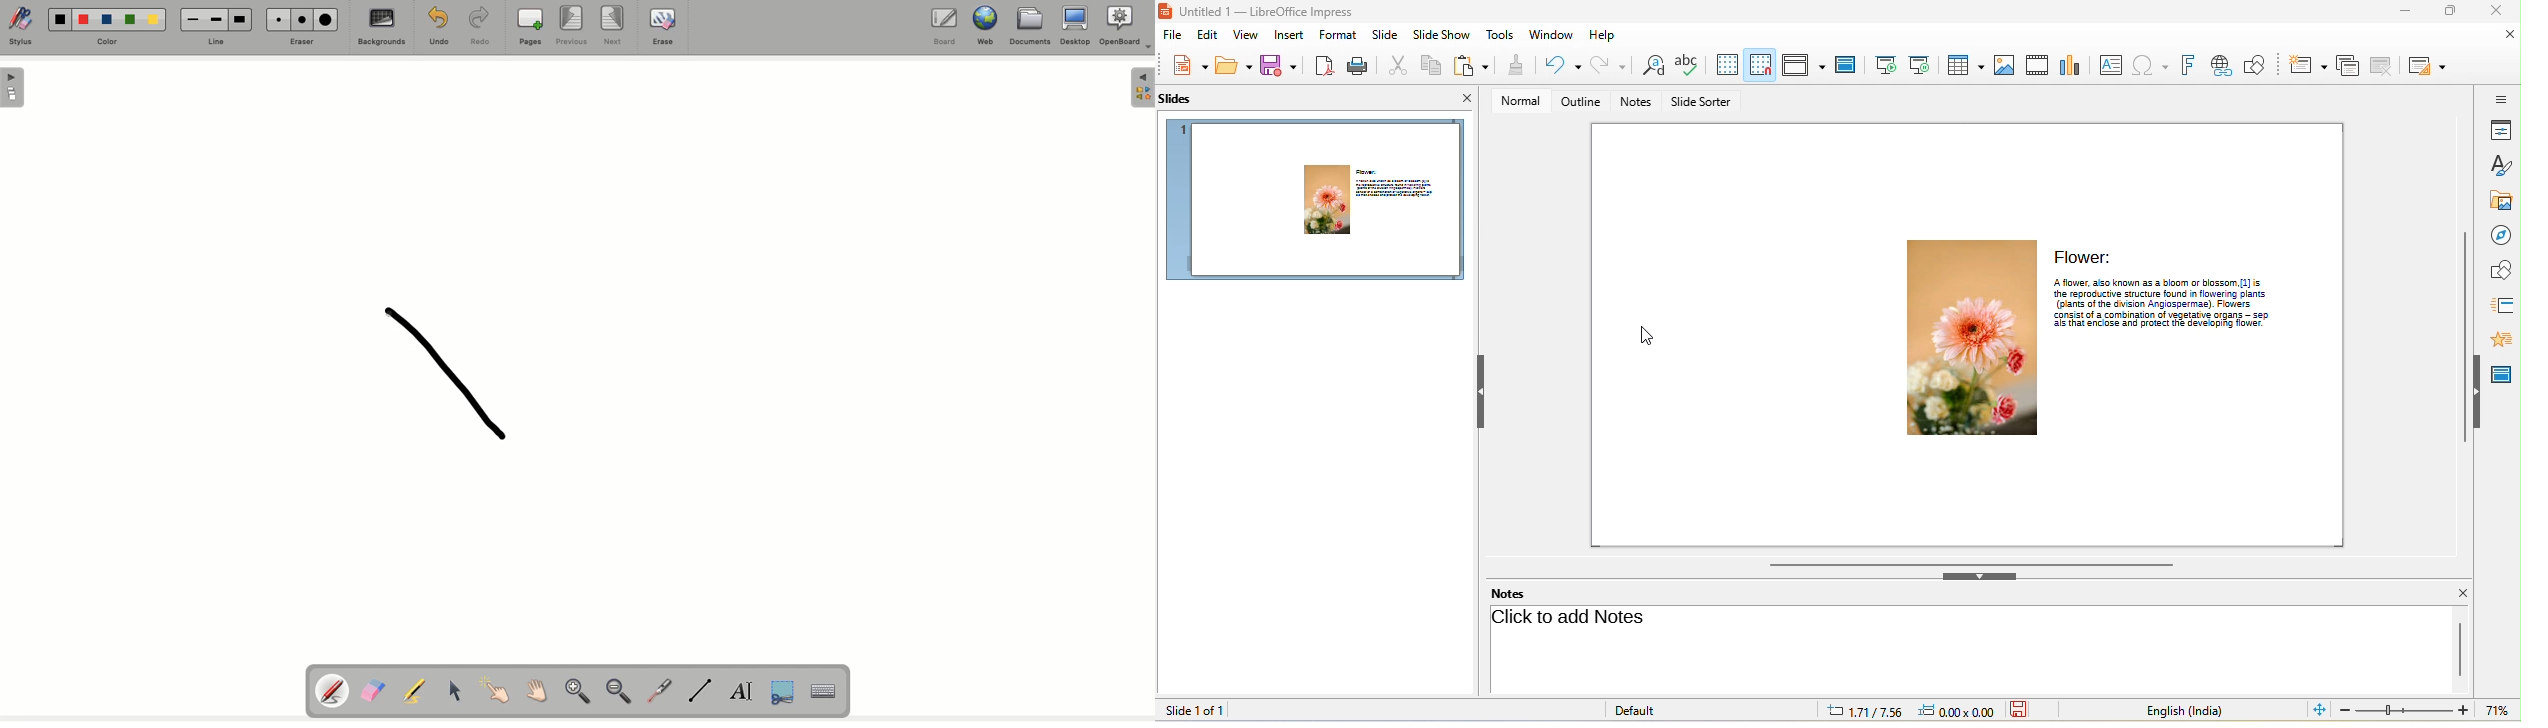 The height and width of the screenshot is (728, 2548). What do you see at coordinates (61, 18) in the screenshot?
I see `Black` at bounding box center [61, 18].